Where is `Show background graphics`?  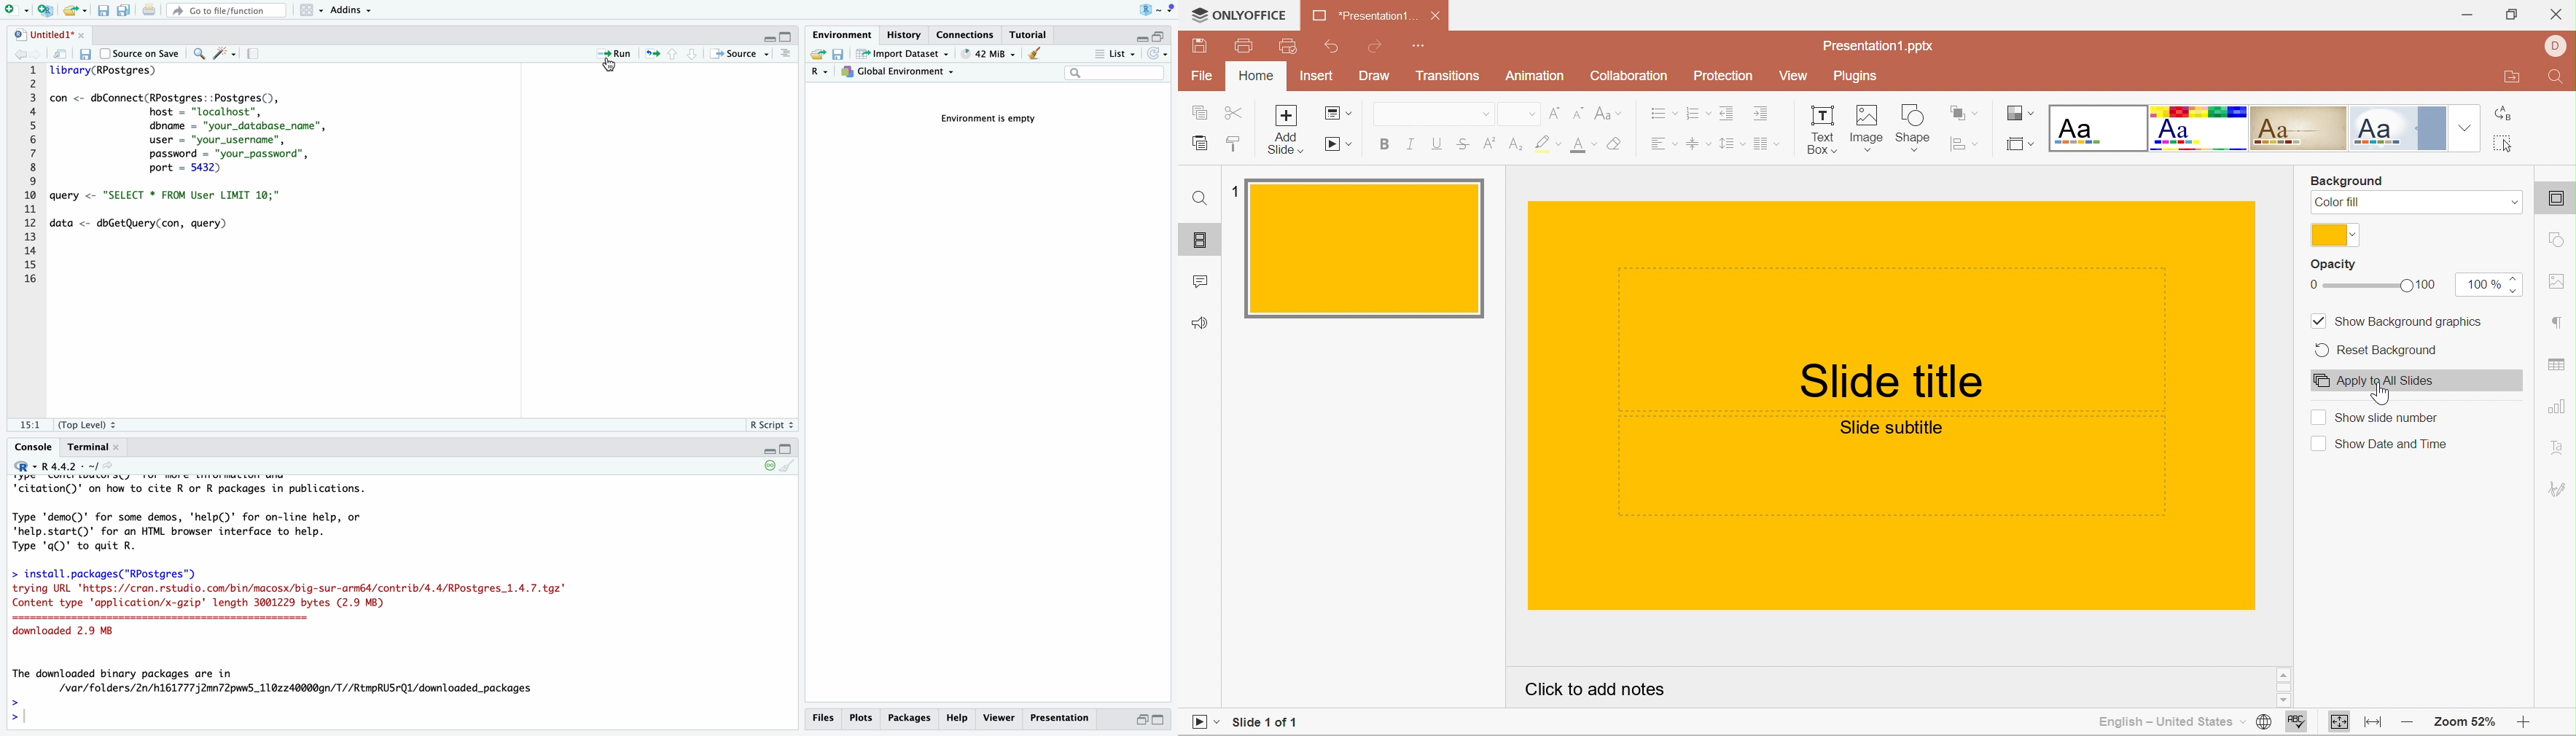
Show background graphics is located at coordinates (2399, 320).